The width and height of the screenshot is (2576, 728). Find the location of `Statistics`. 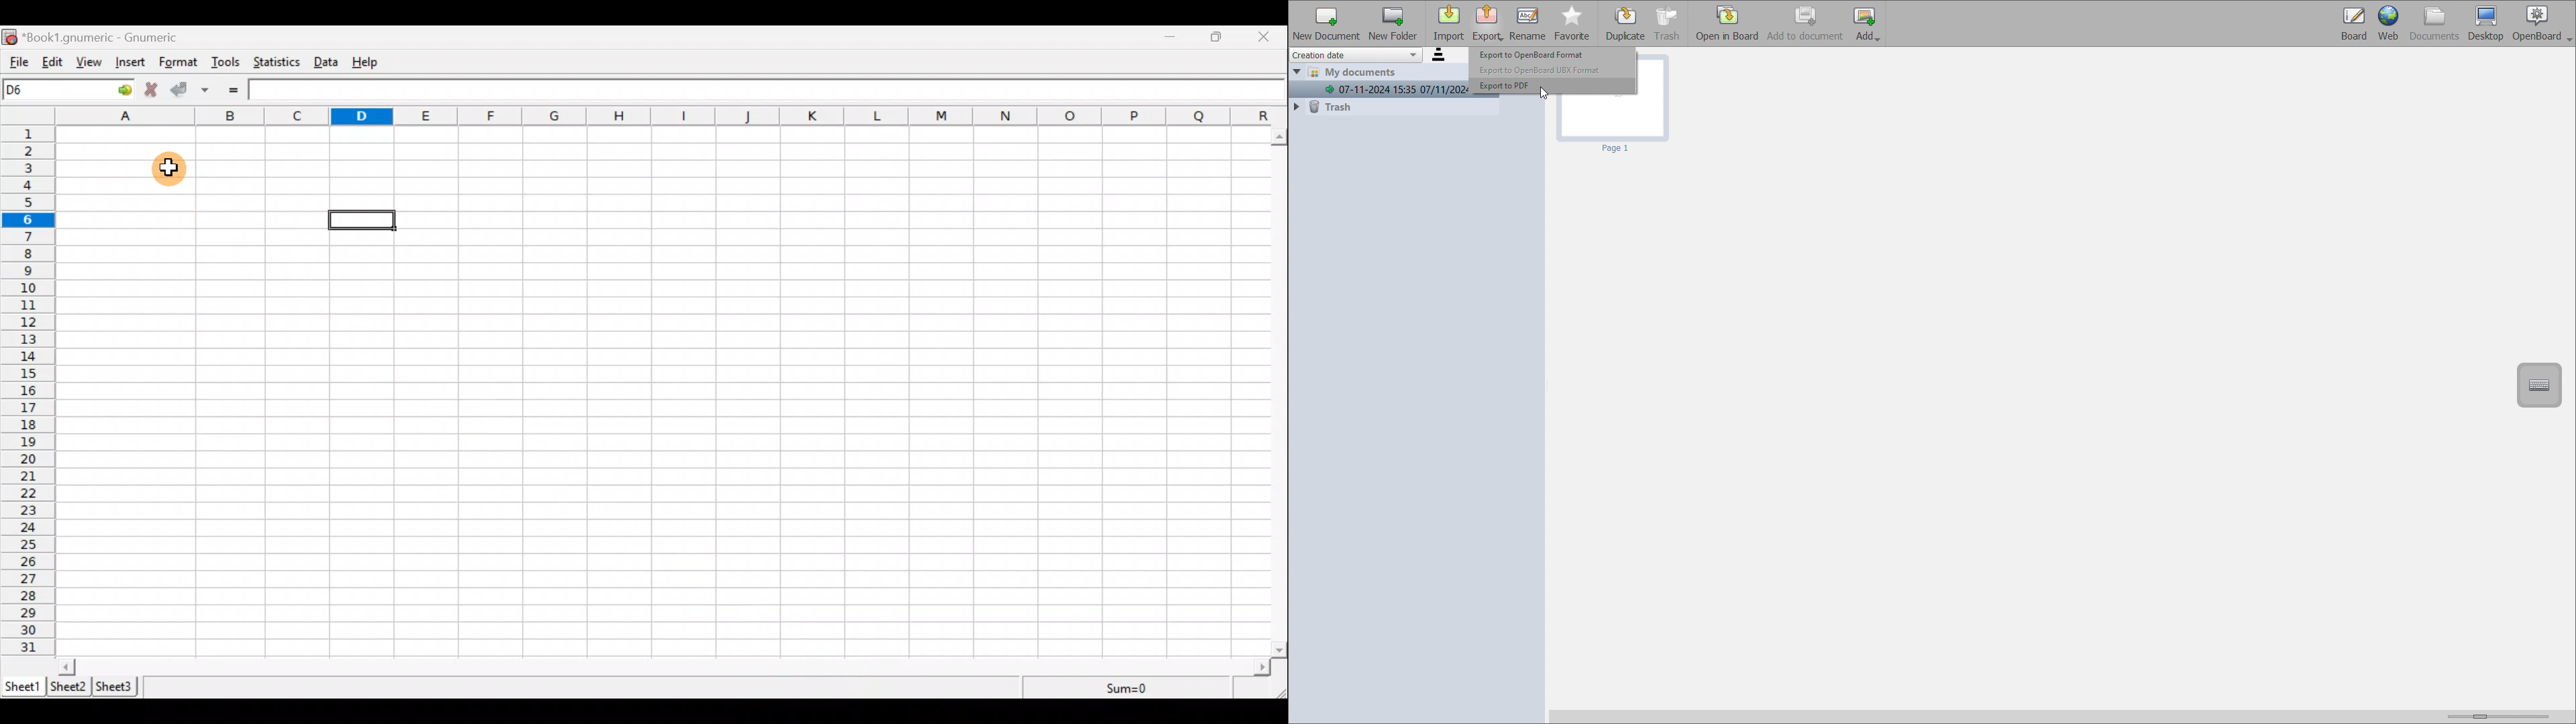

Statistics is located at coordinates (279, 64).